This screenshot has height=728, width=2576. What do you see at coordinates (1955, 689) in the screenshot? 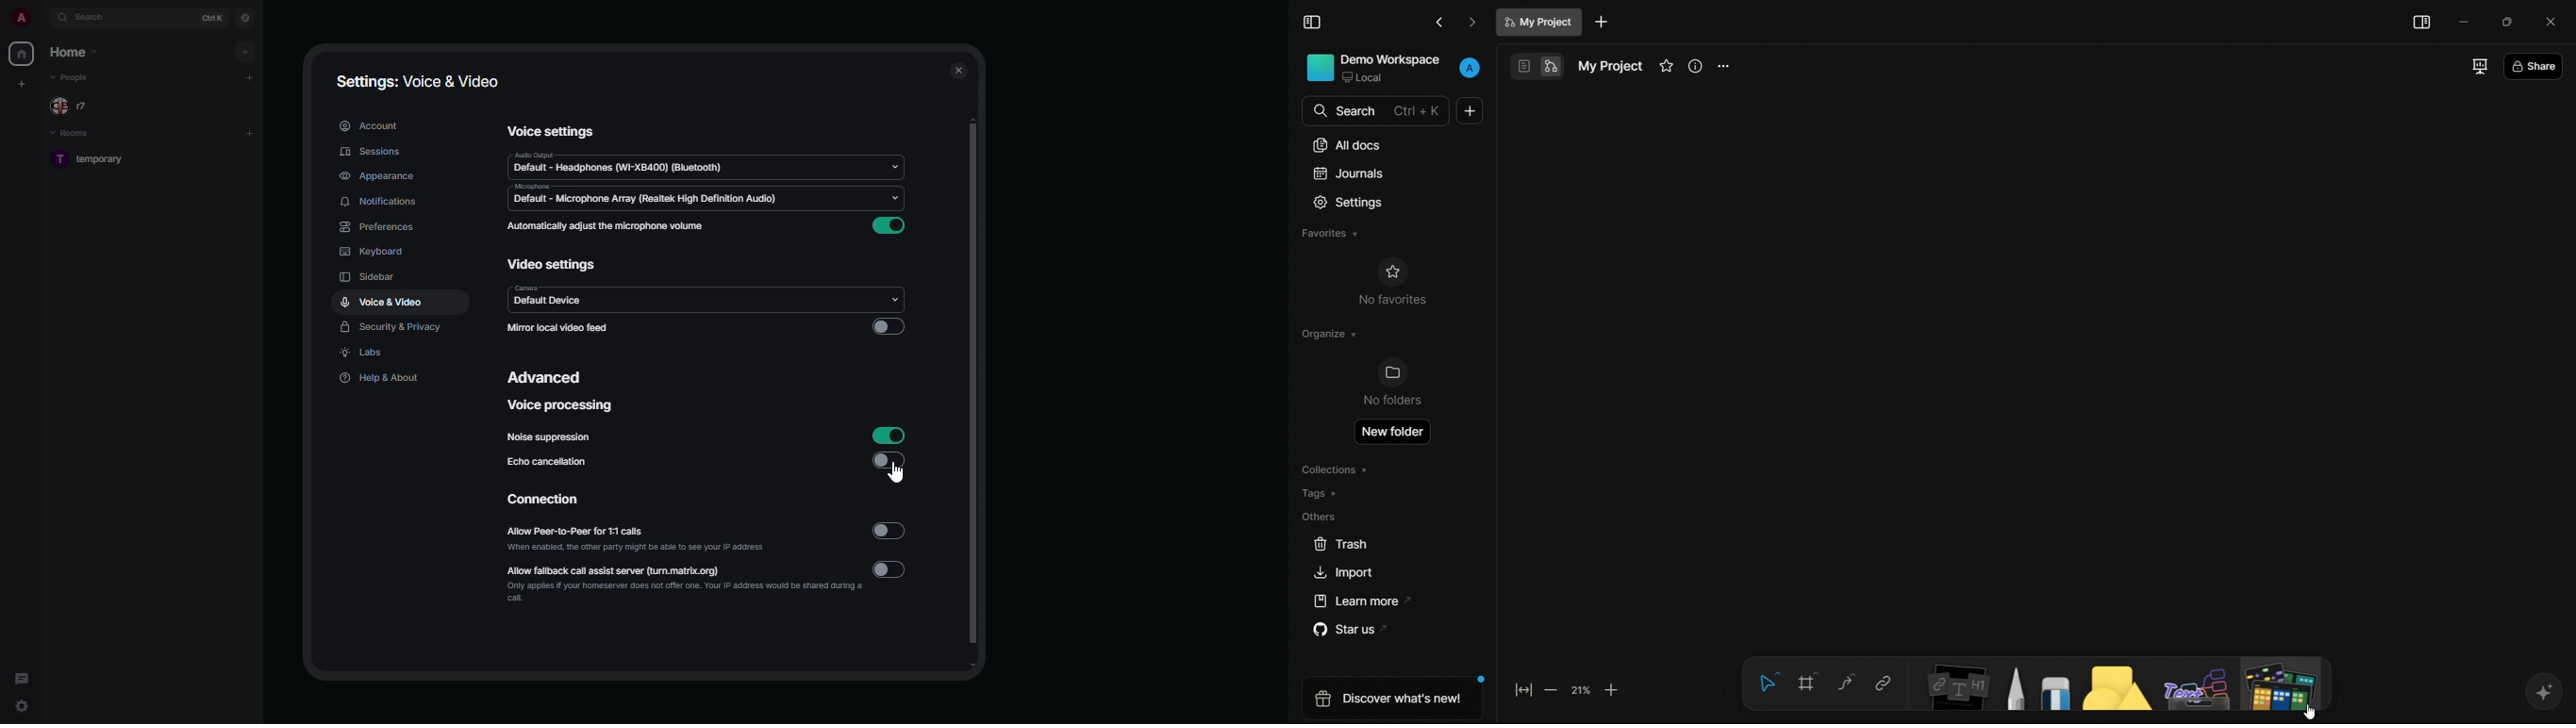
I see `notes` at bounding box center [1955, 689].